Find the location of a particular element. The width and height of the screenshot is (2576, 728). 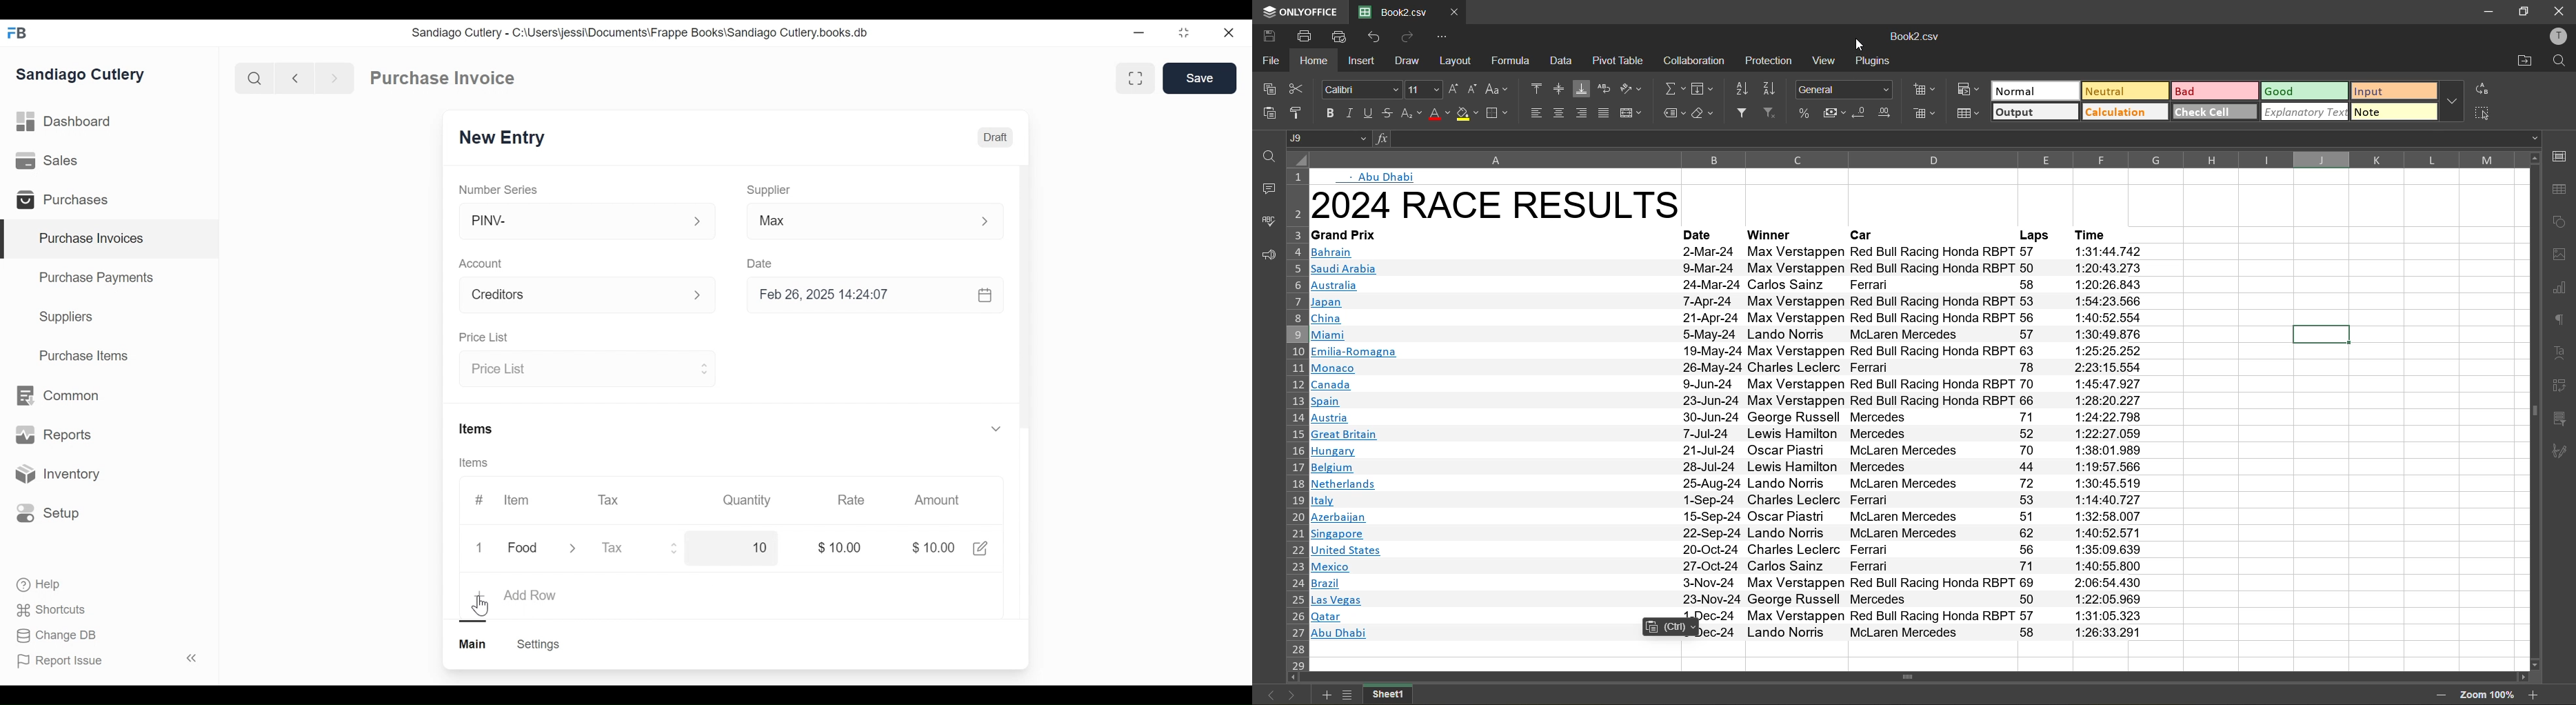

italic is located at coordinates (1347, 111).